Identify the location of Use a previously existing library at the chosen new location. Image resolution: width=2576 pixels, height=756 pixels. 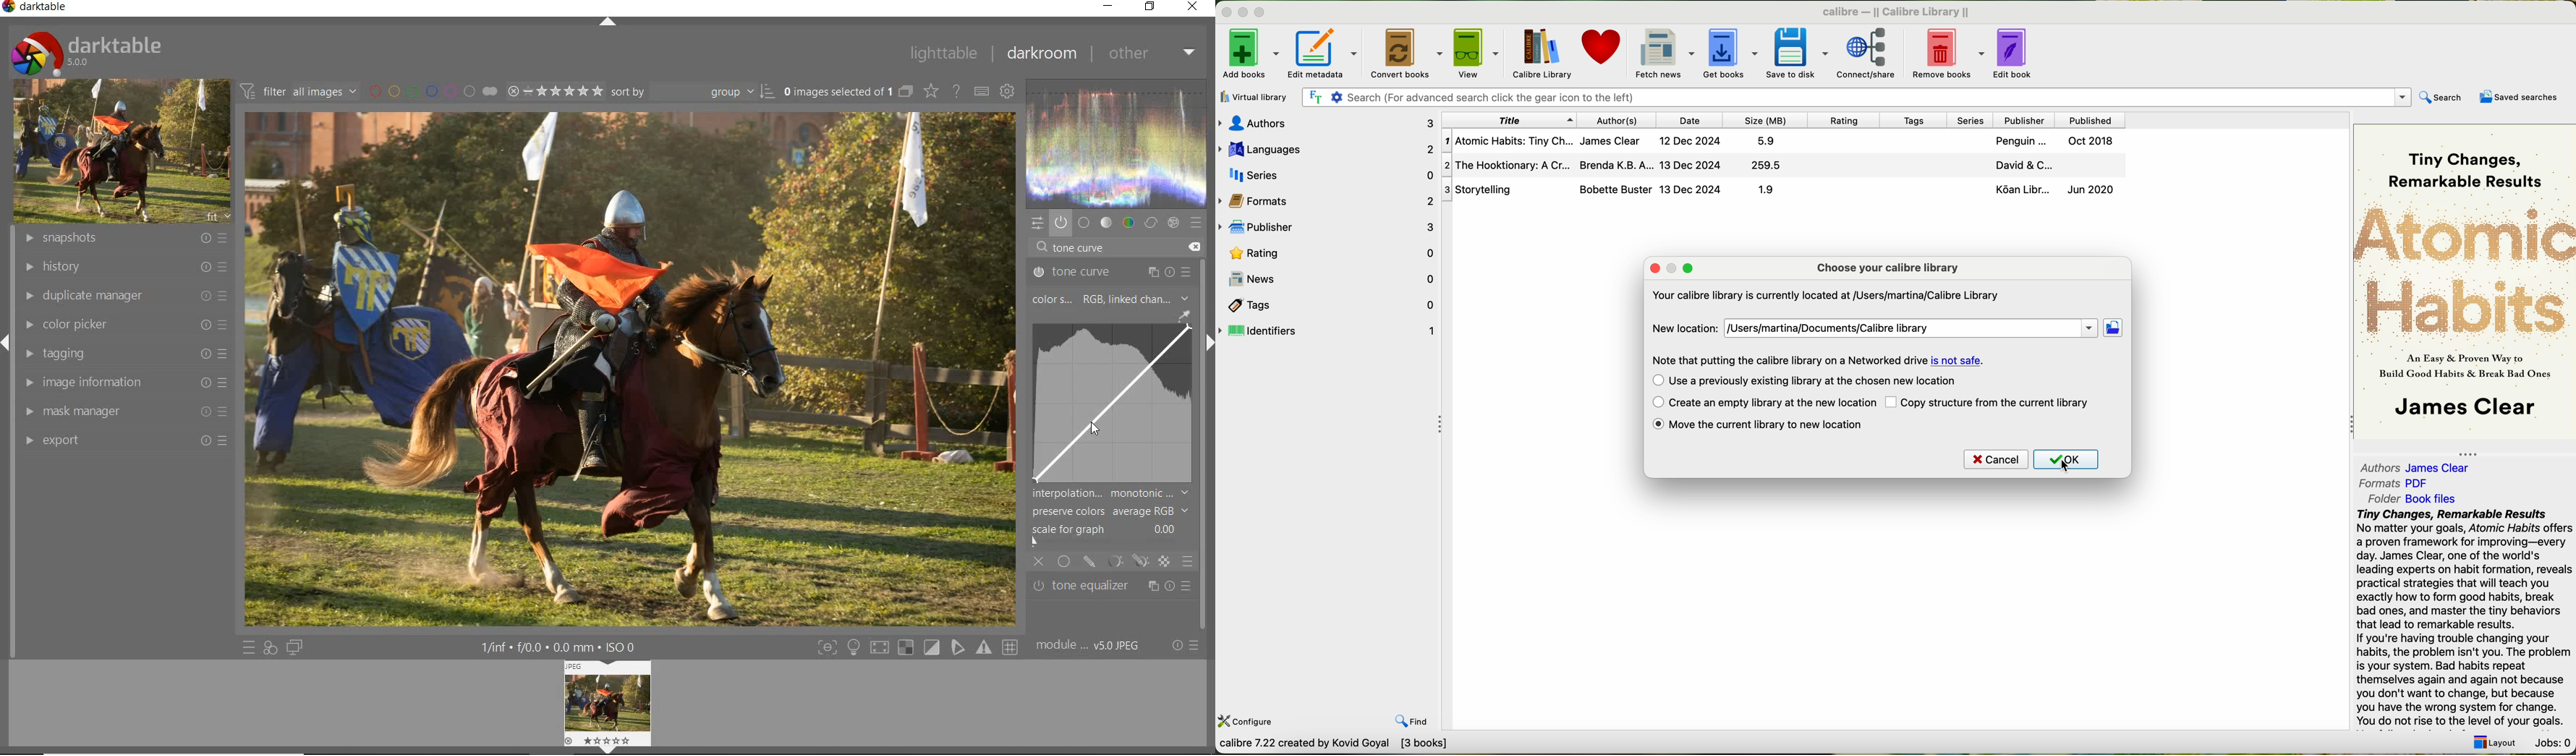
(1816, 381).